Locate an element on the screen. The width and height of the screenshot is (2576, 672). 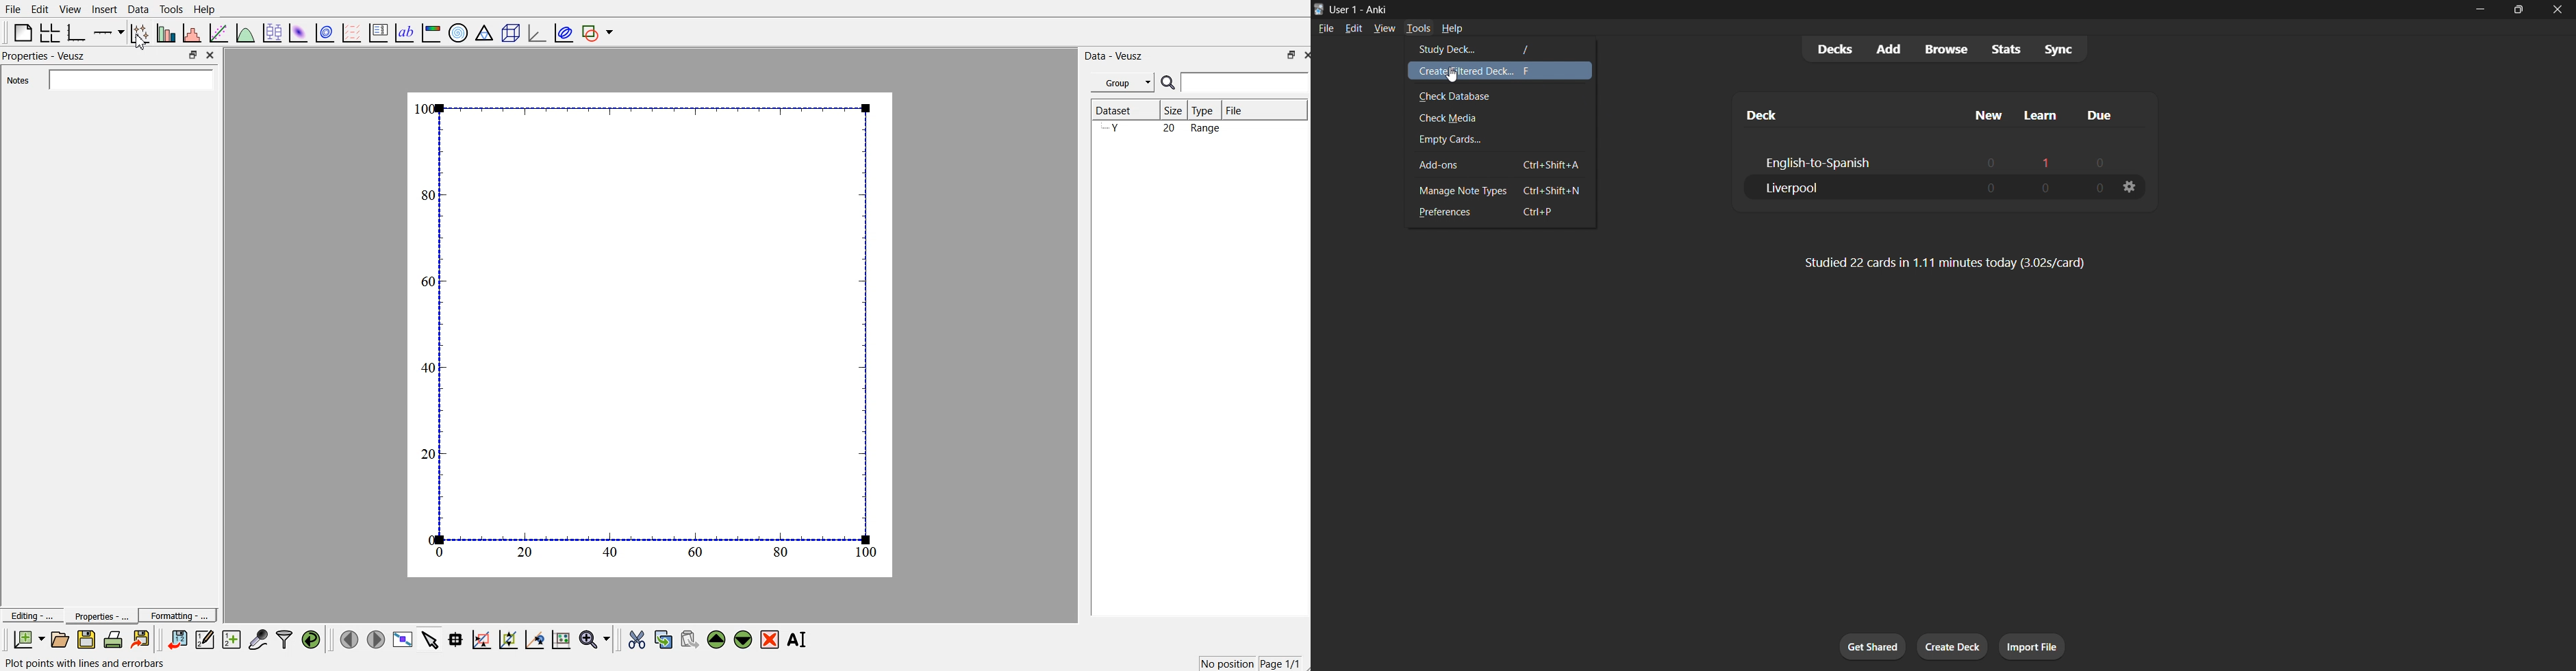
Type is located at coordinates (1206, 110).